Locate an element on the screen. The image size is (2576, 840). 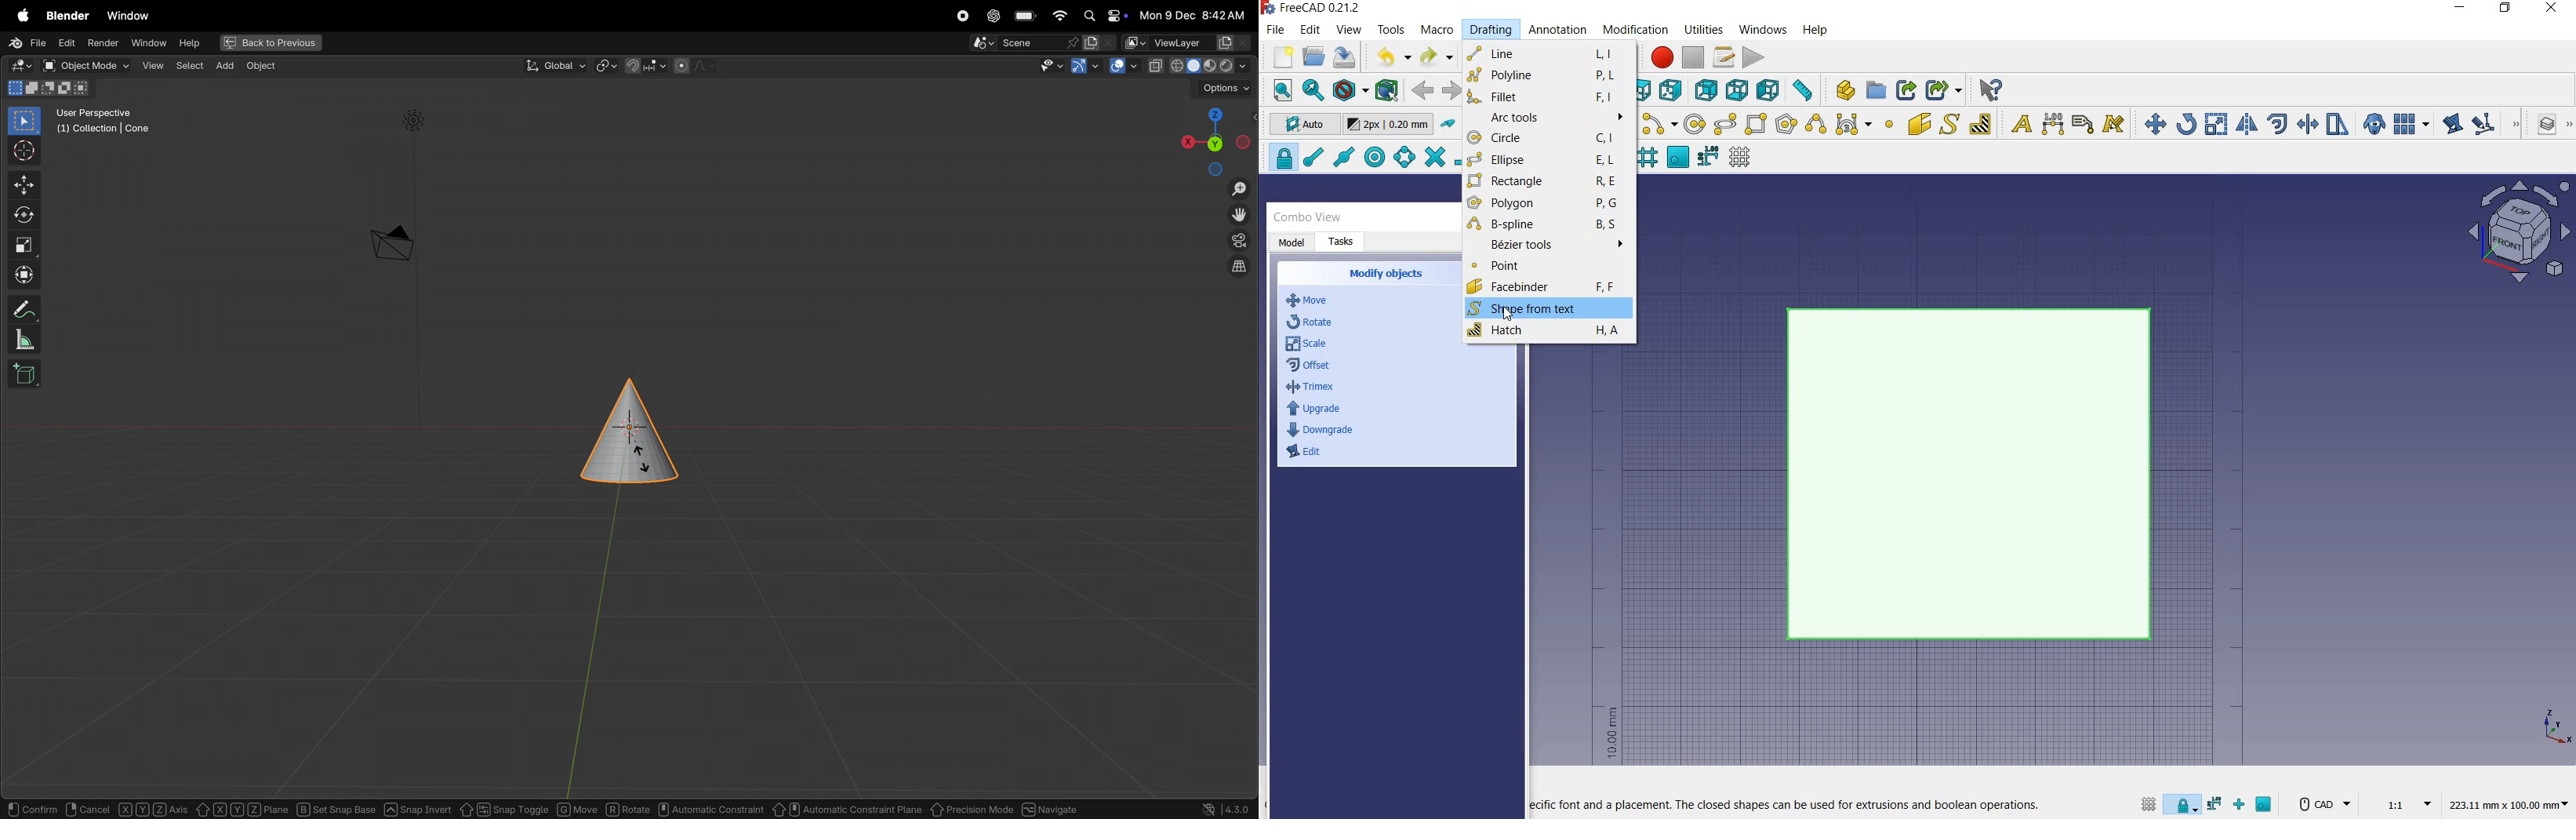
minimize is located at coordinates (2461, 9).